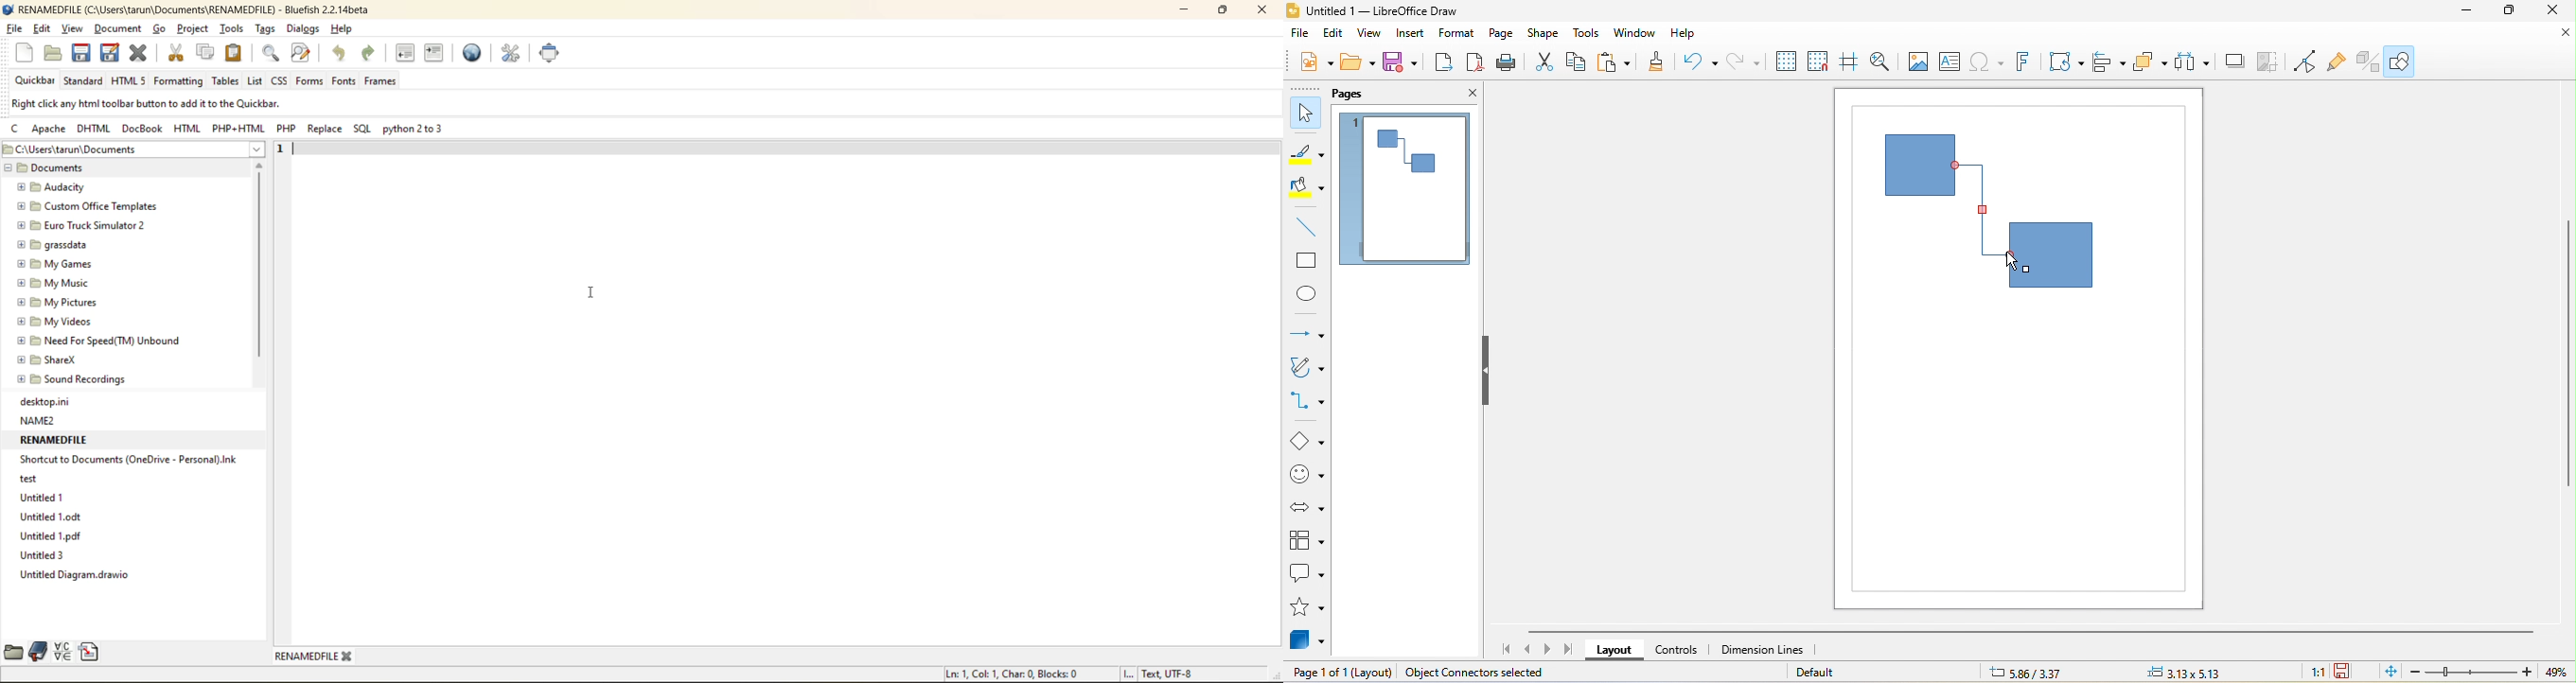 The width and height of the screenshot is (2576, 700). What do you see at coordinates (1988, 61) in the screenshot?
I see `special character` at bounding box center [1988, 61].